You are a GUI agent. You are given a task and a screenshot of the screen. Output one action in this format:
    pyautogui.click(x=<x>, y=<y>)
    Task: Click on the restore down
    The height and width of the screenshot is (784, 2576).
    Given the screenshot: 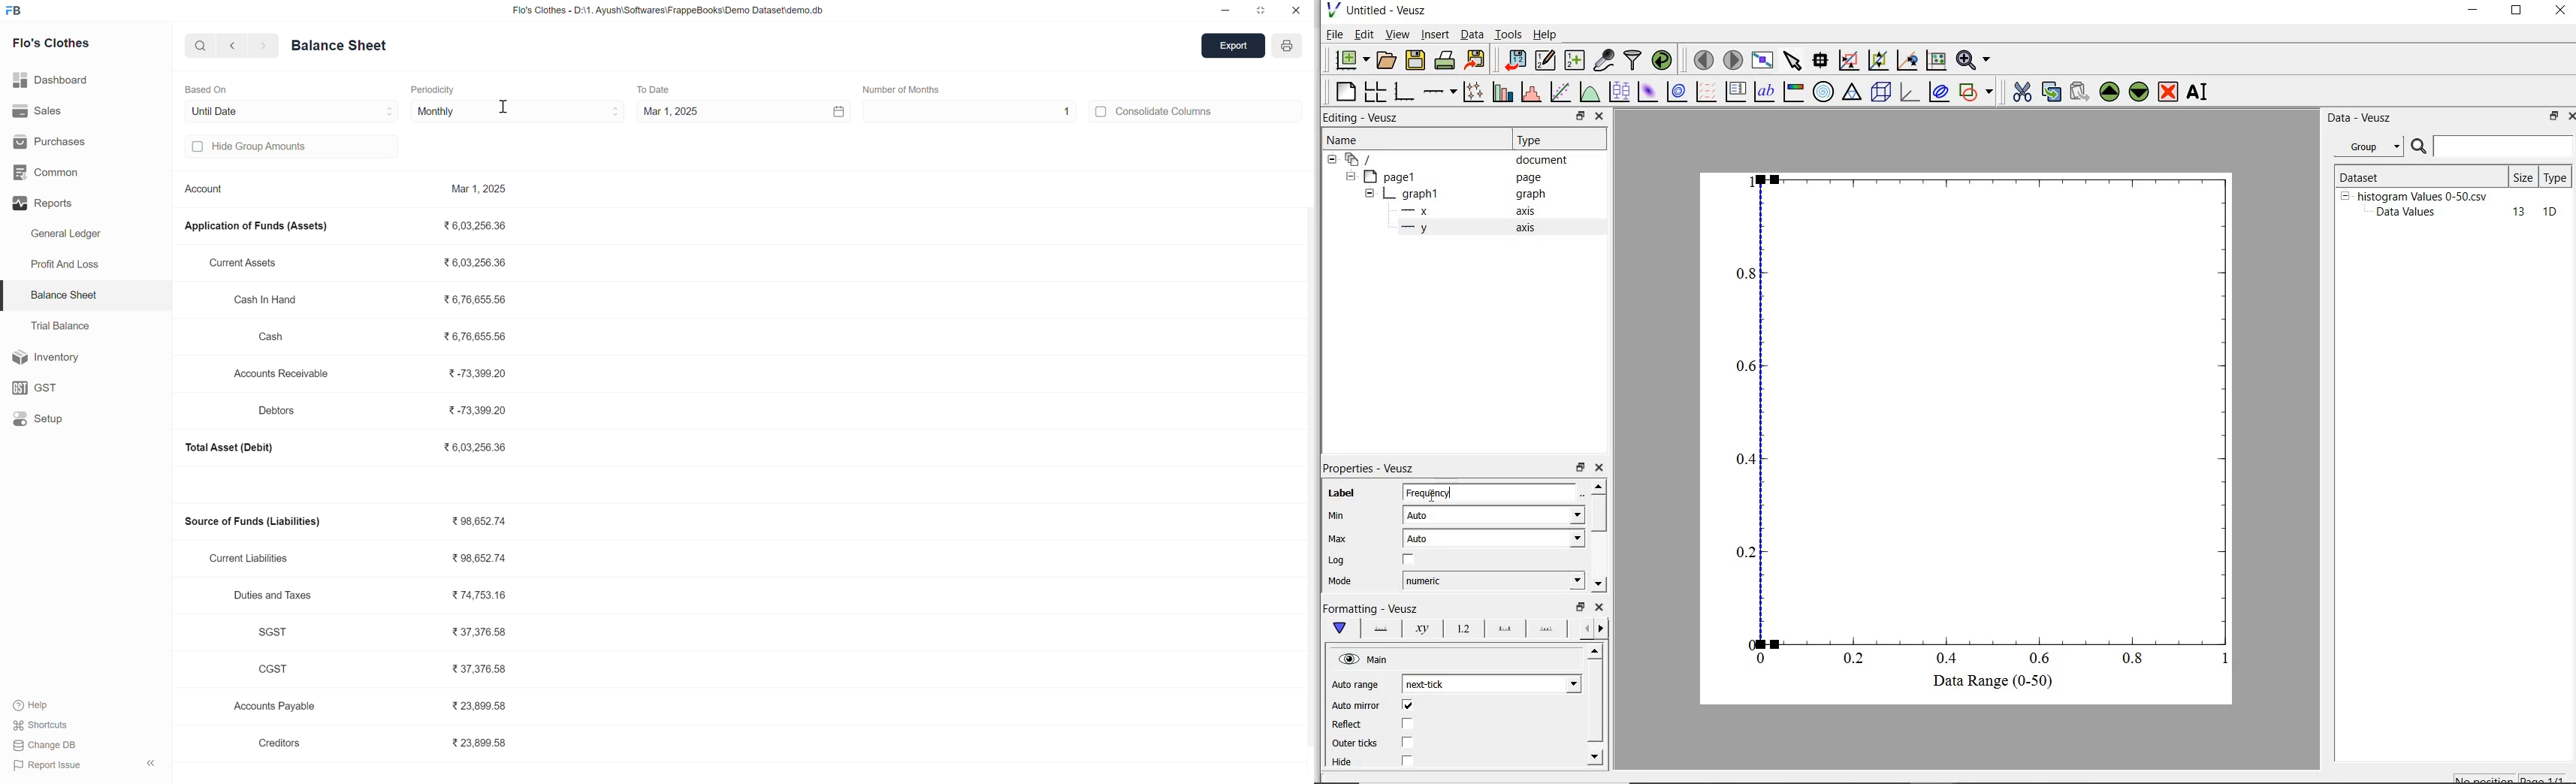 What is the action you would take?
    pyautogui.click(x=1581, y=607)
    